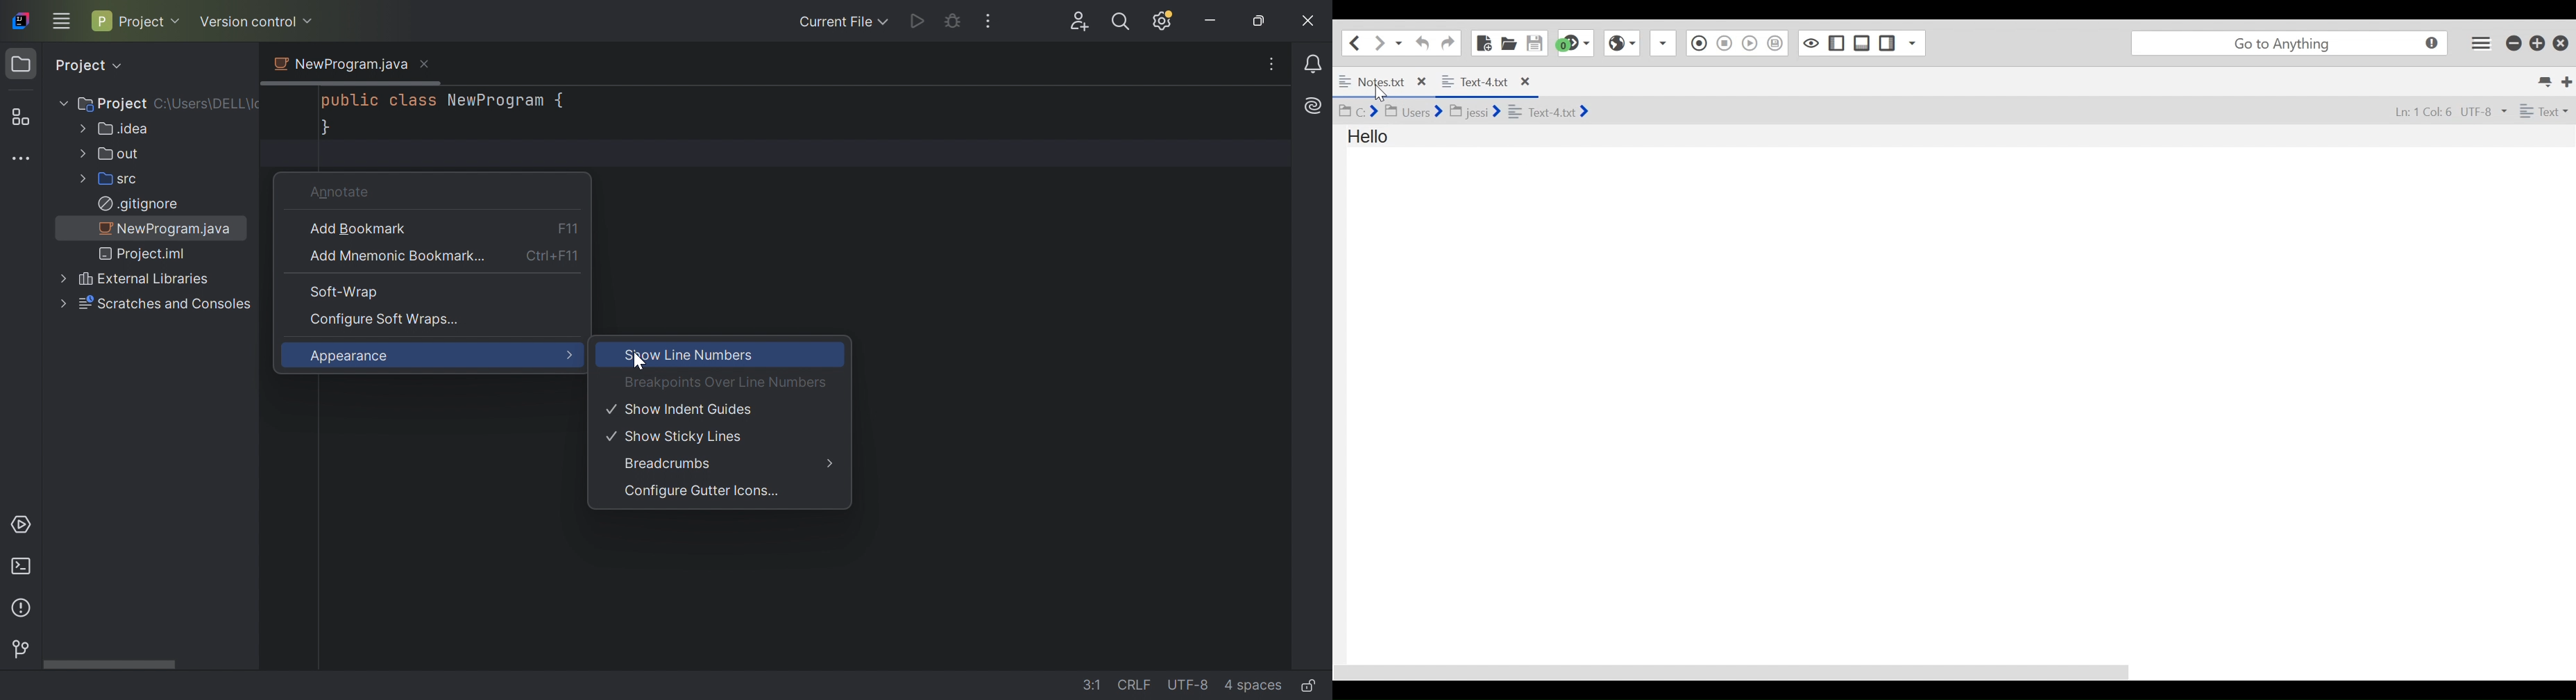 Image resolution: width=2576 pixels, height=700 pixels. What do you see at coordinates (1746, 667) in the screenshot?
I see `horizontal scroll bar` at bounding box center [1746, 667].